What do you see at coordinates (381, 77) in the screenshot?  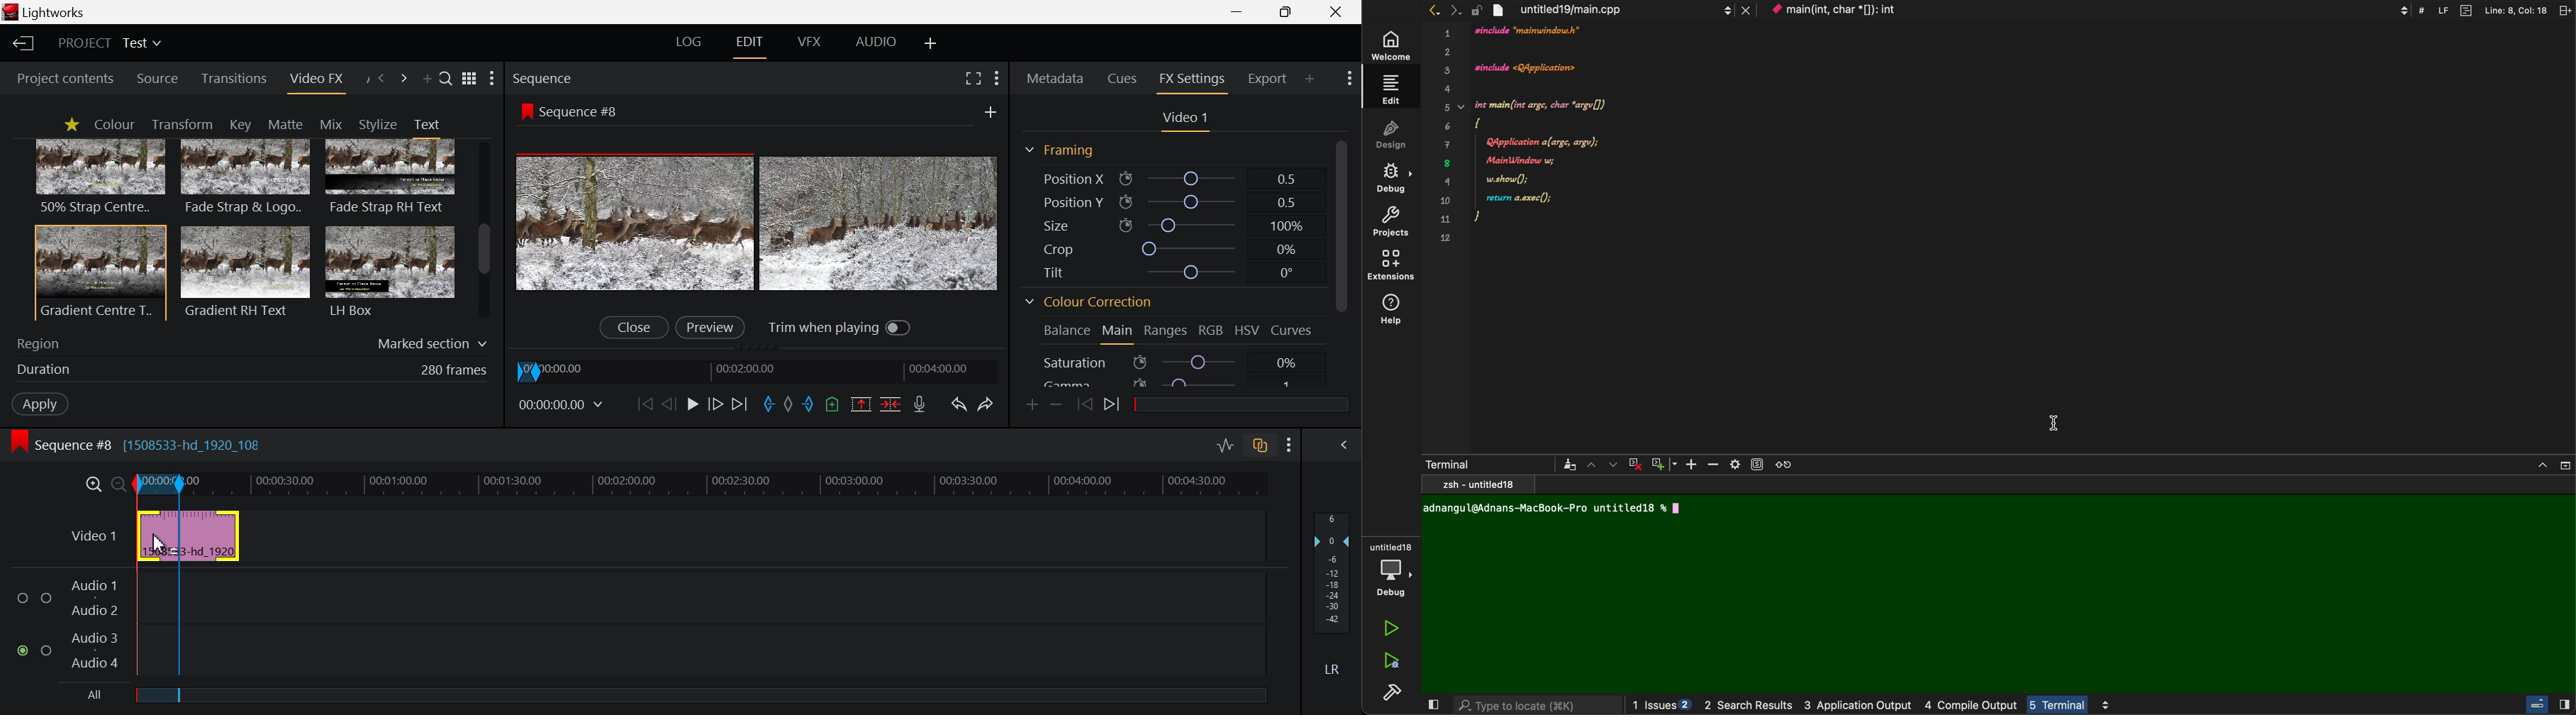 I see `Previous Panel` at bounding box center [381, 77].